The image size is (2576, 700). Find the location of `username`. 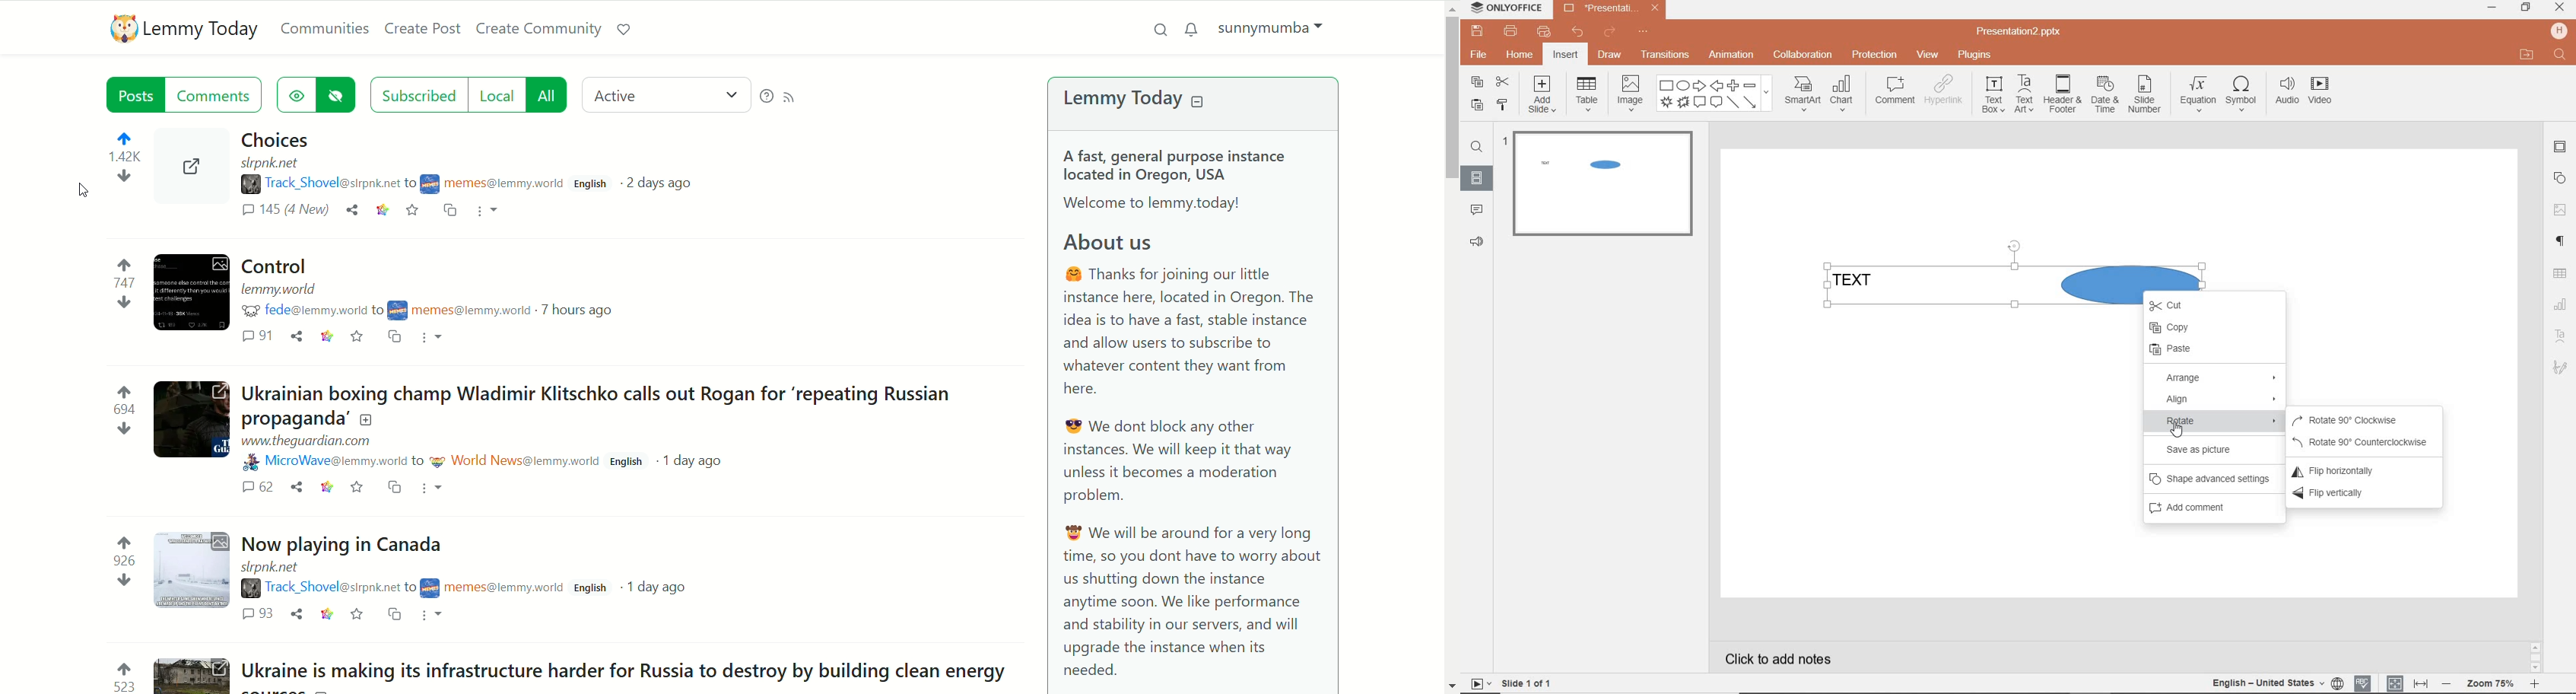

username is located at coordinates (474, 308).